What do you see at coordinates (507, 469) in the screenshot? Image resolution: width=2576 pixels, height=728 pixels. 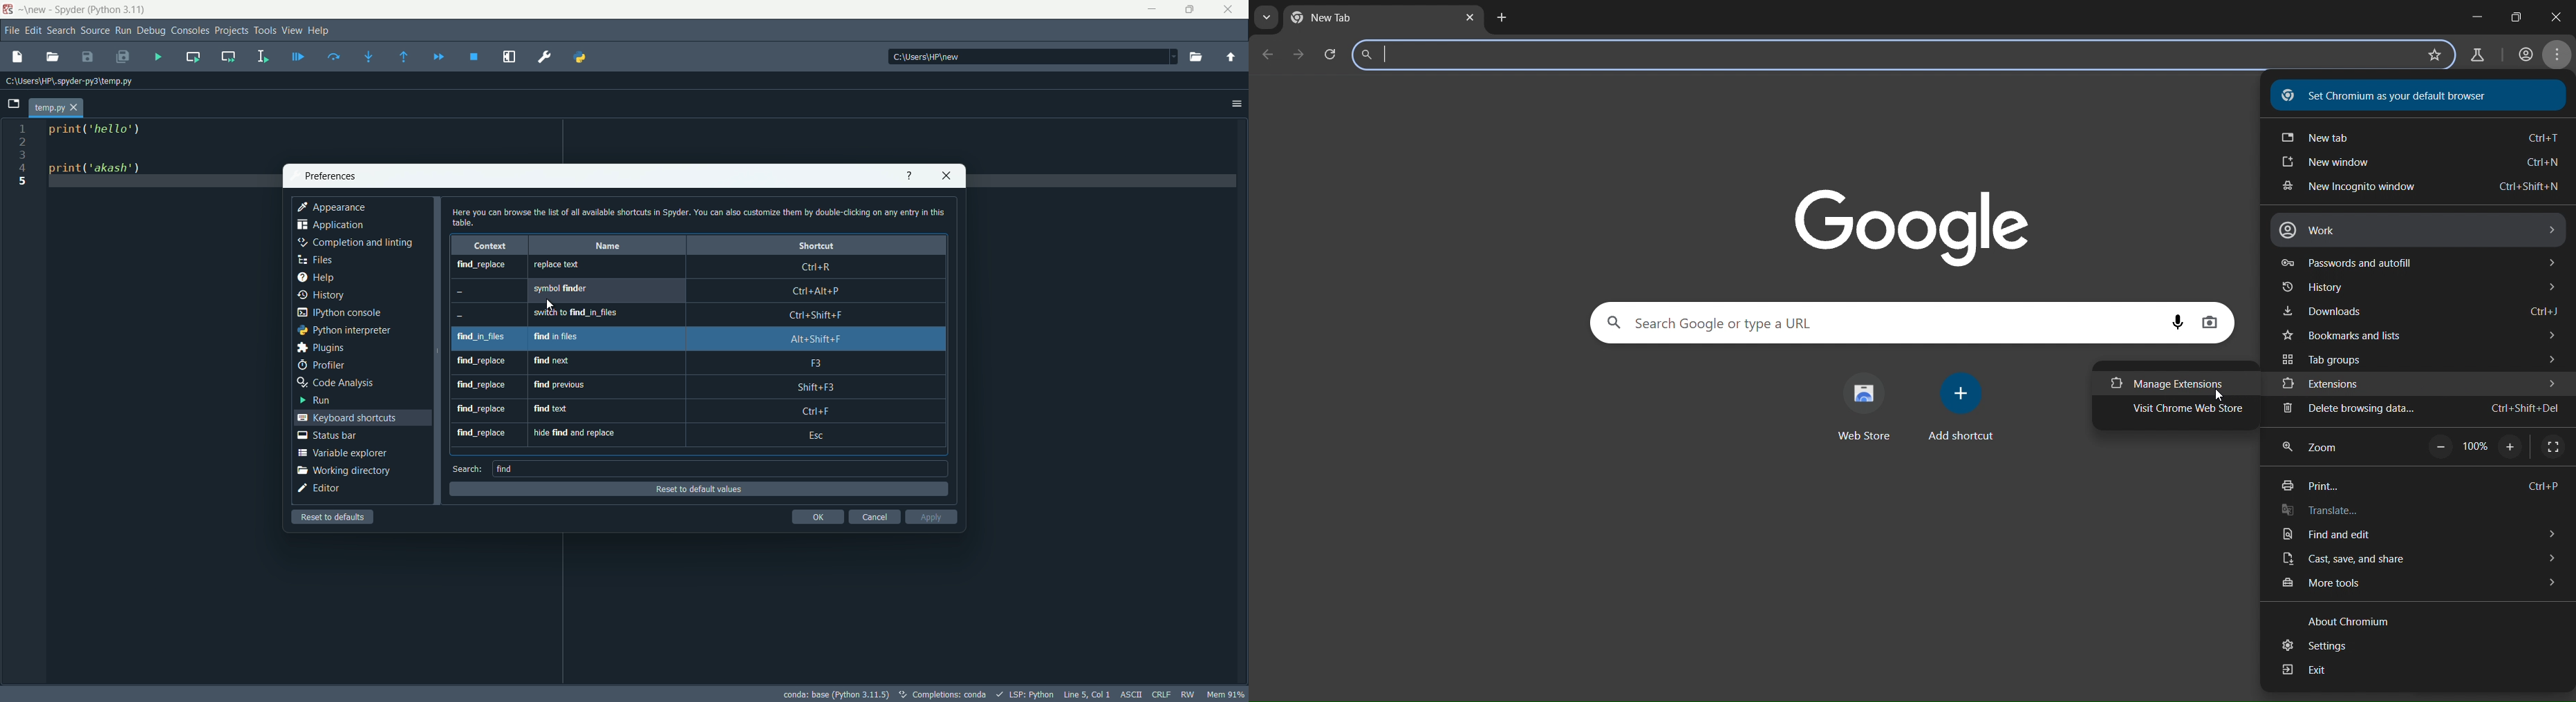 I see `find` at bounding box center [507, 469].